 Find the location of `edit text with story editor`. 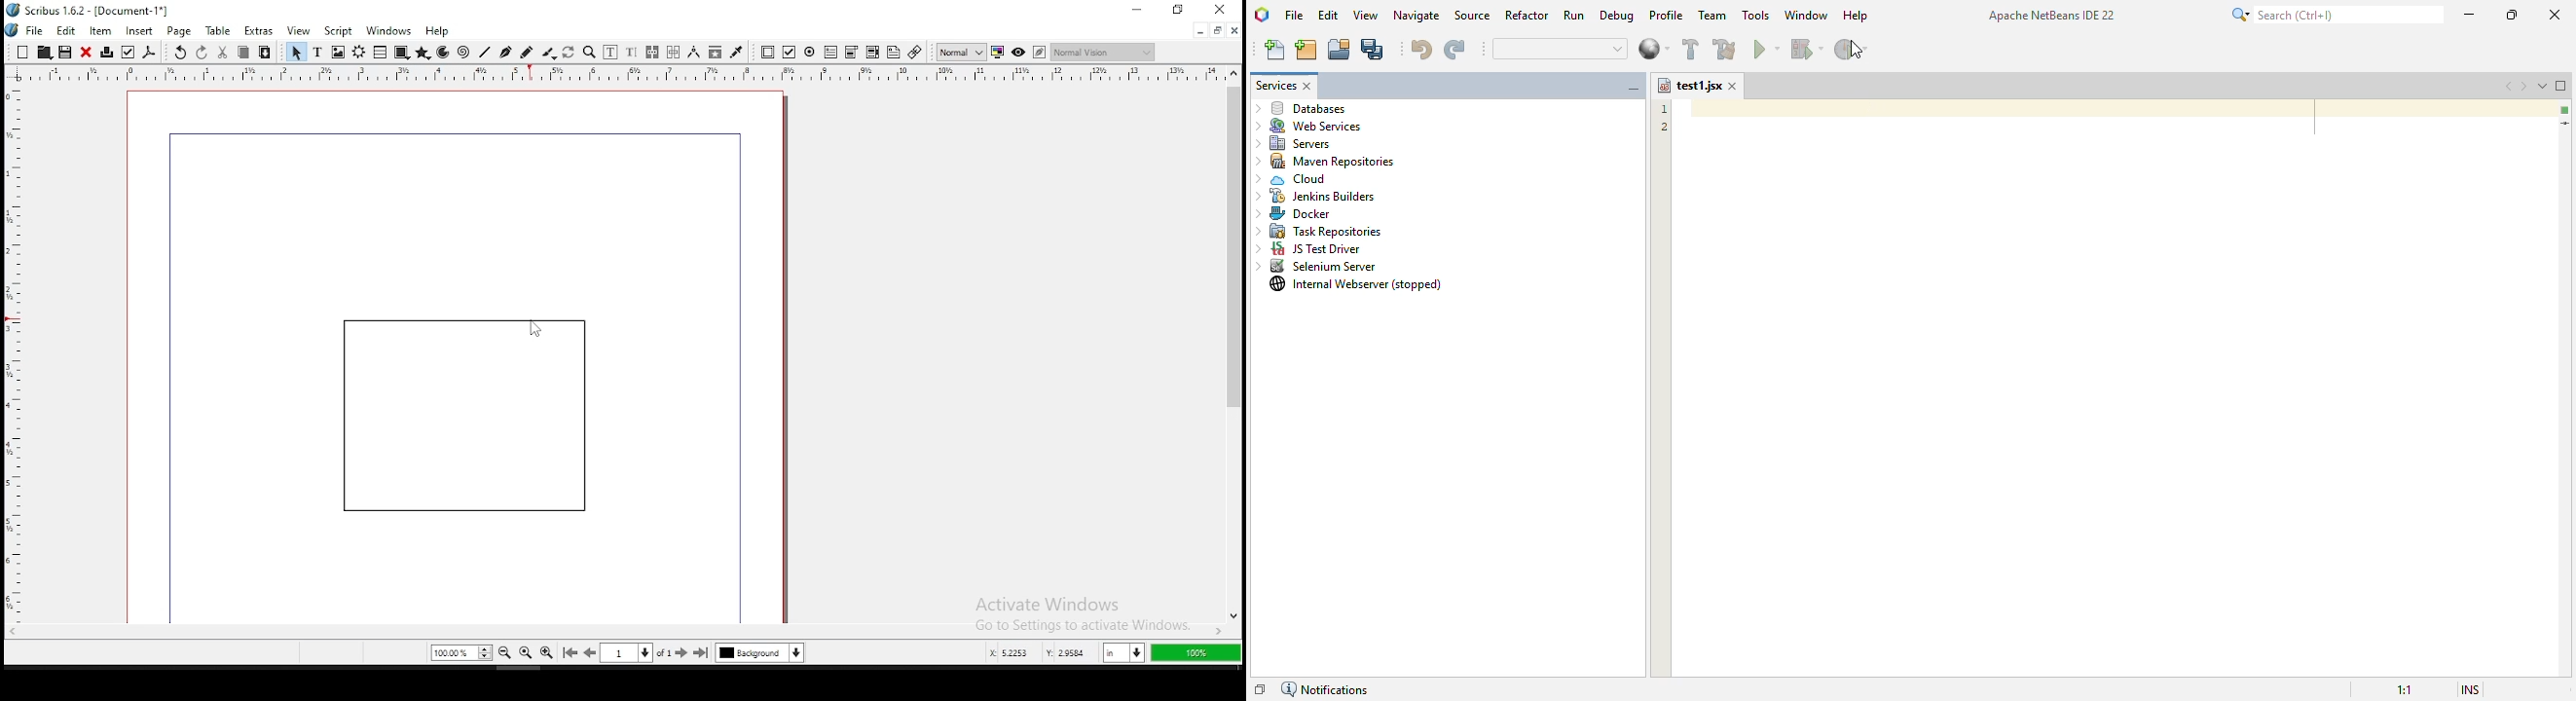

edit text with story editor is located at coordinates (631, 53).